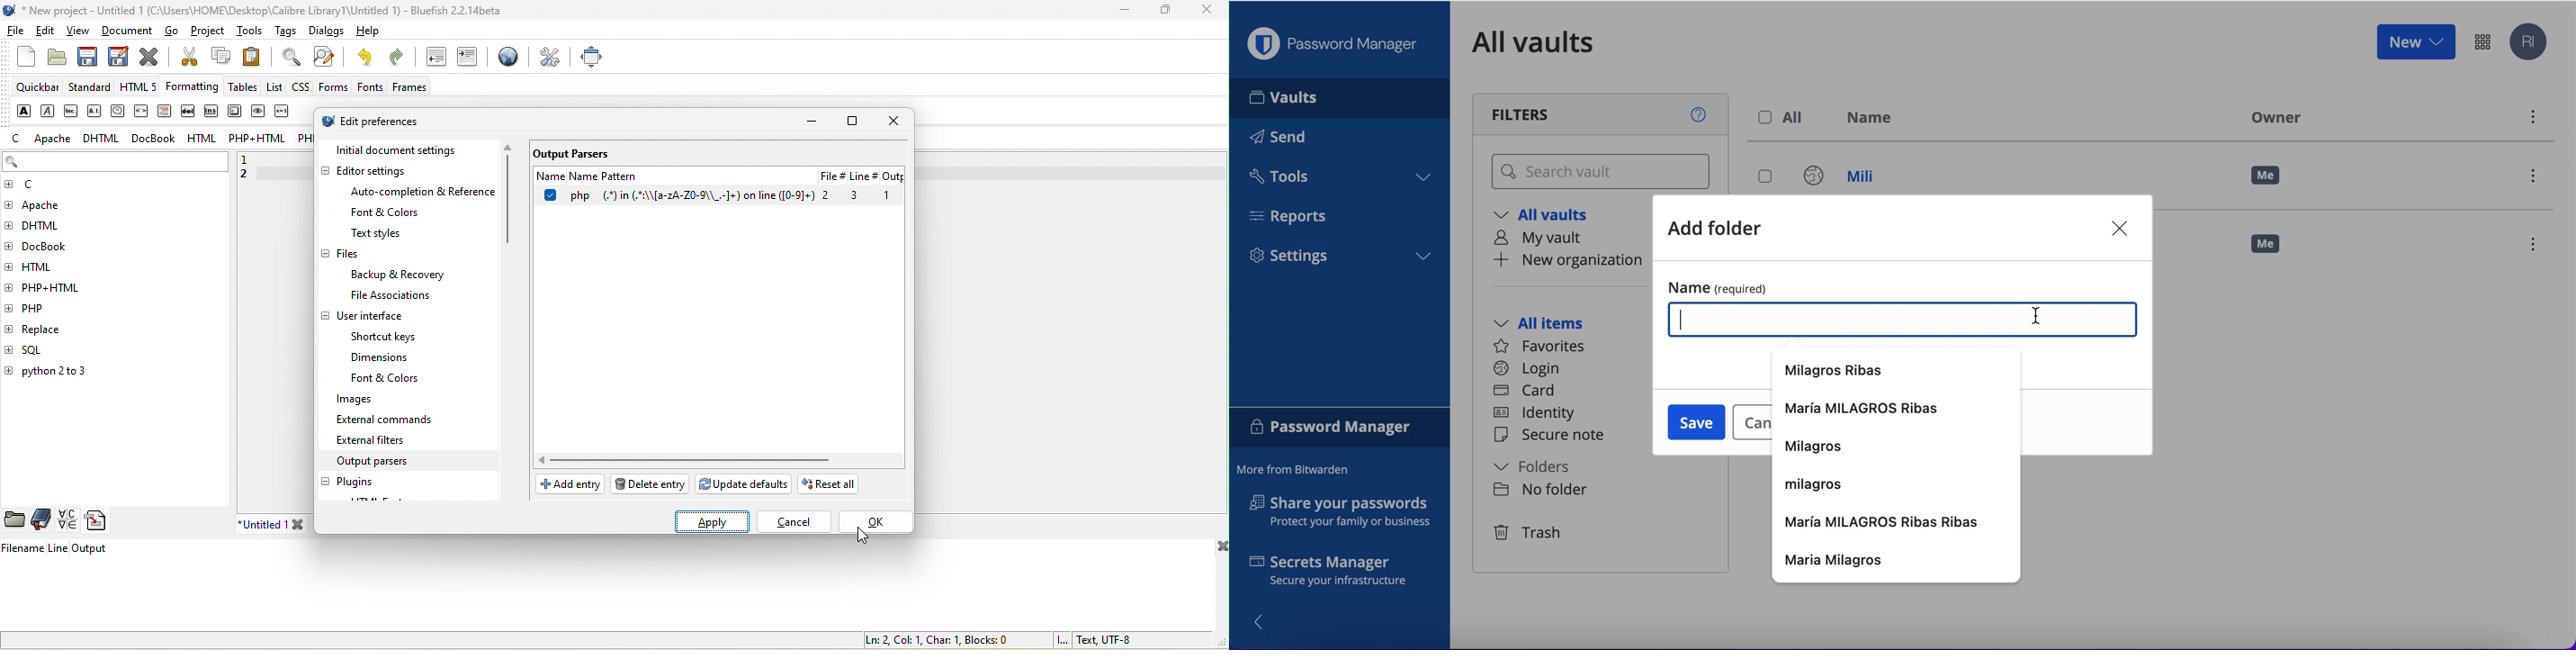 The width and height of the screenshot is (2576, 672). Describe the element at coordinates (2267, 176) in the screenshot. I see `me` at that location.